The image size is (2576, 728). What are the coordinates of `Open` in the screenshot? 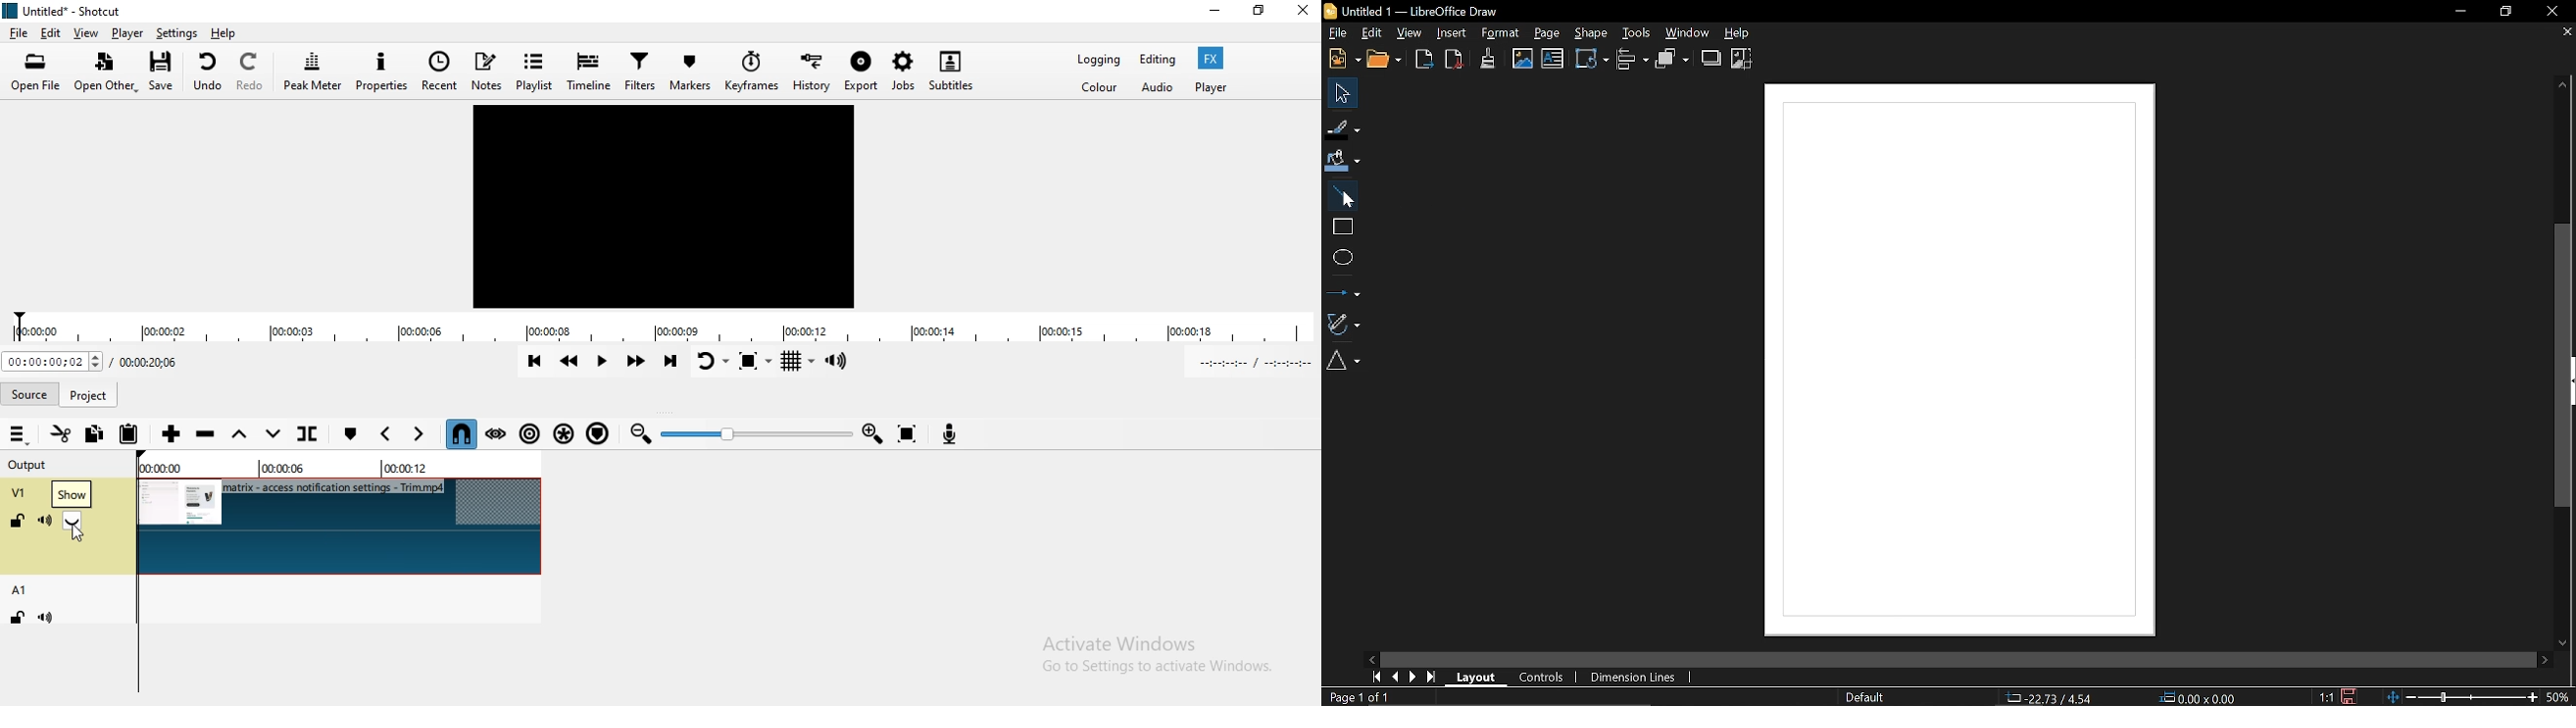 It's located at (1385, 60).